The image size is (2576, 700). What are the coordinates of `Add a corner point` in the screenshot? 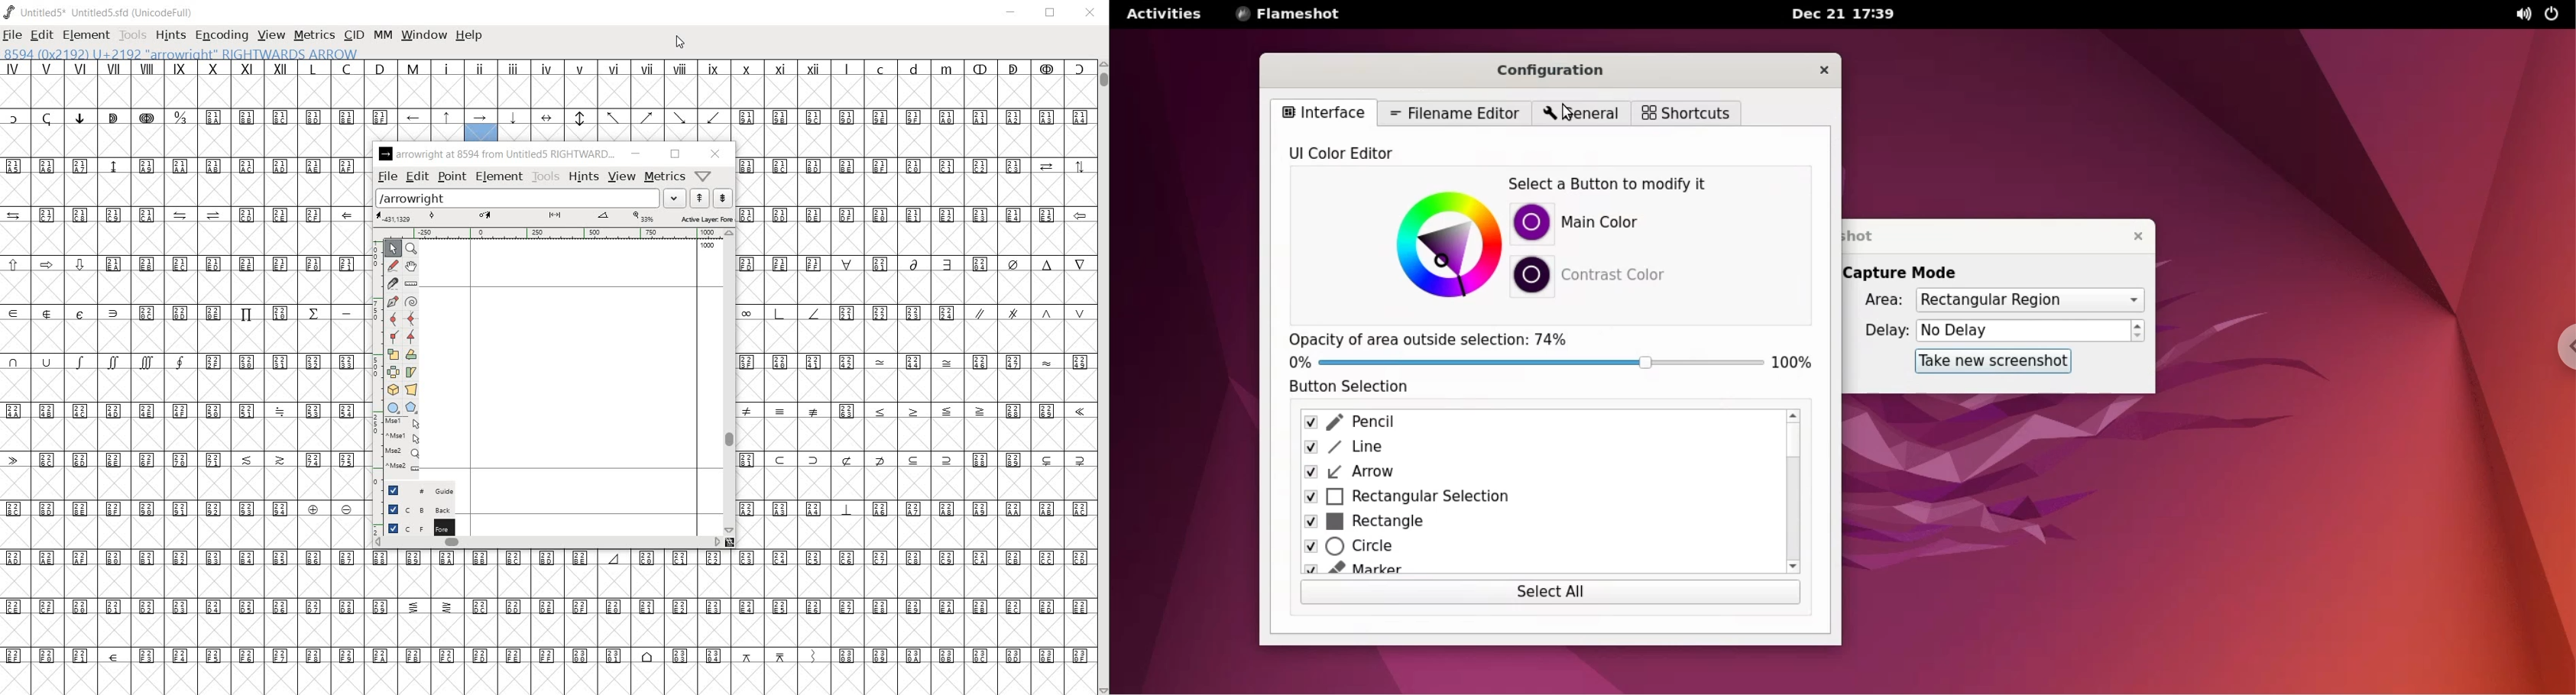 It's located at (393, 336).